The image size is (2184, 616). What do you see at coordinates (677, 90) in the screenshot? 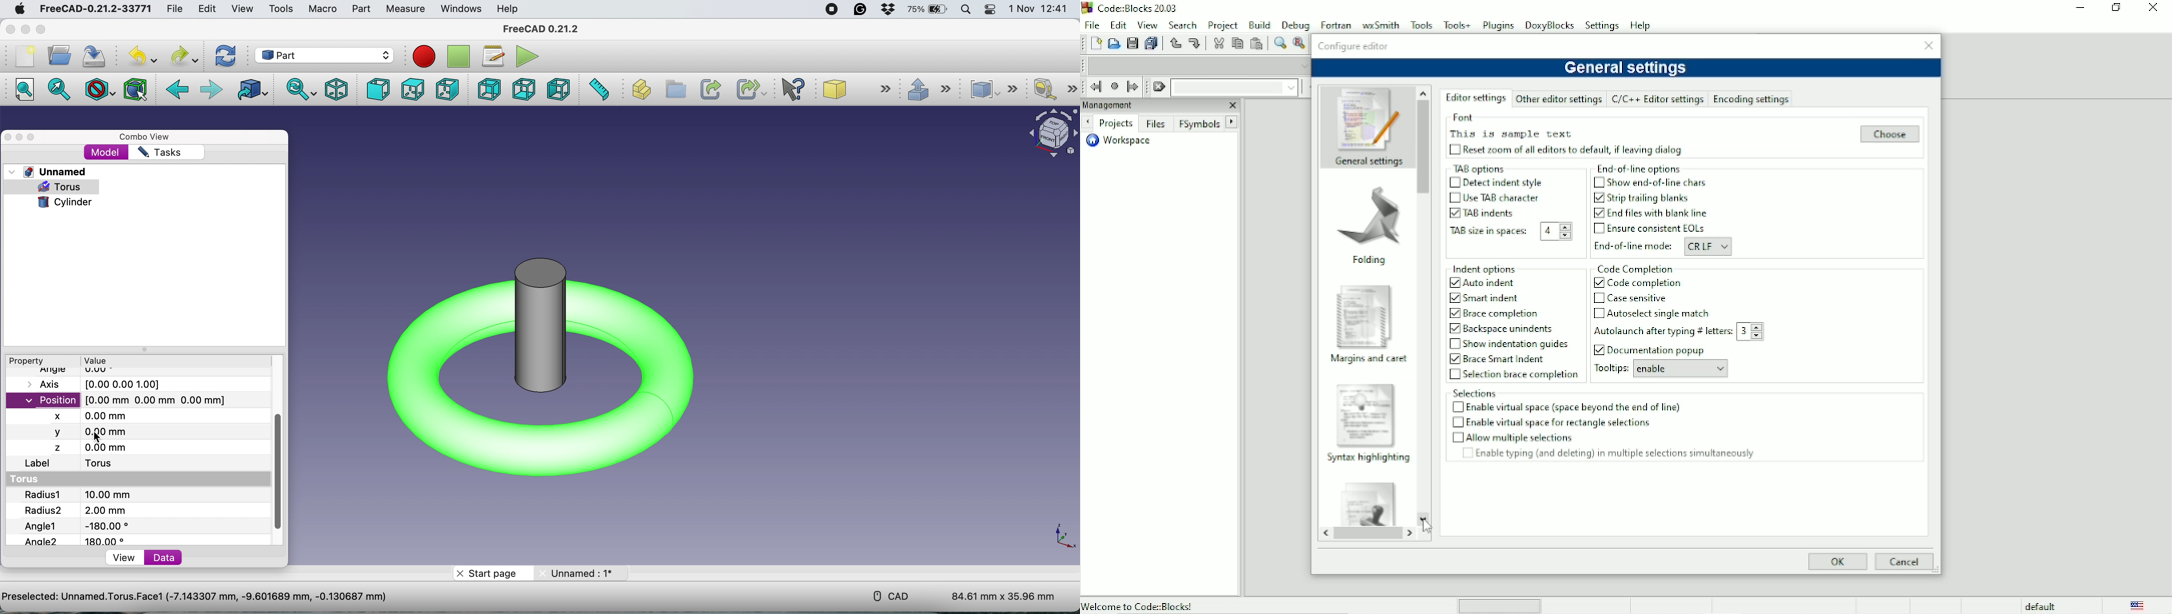
I see `create group` at bounding box center [677, 90].